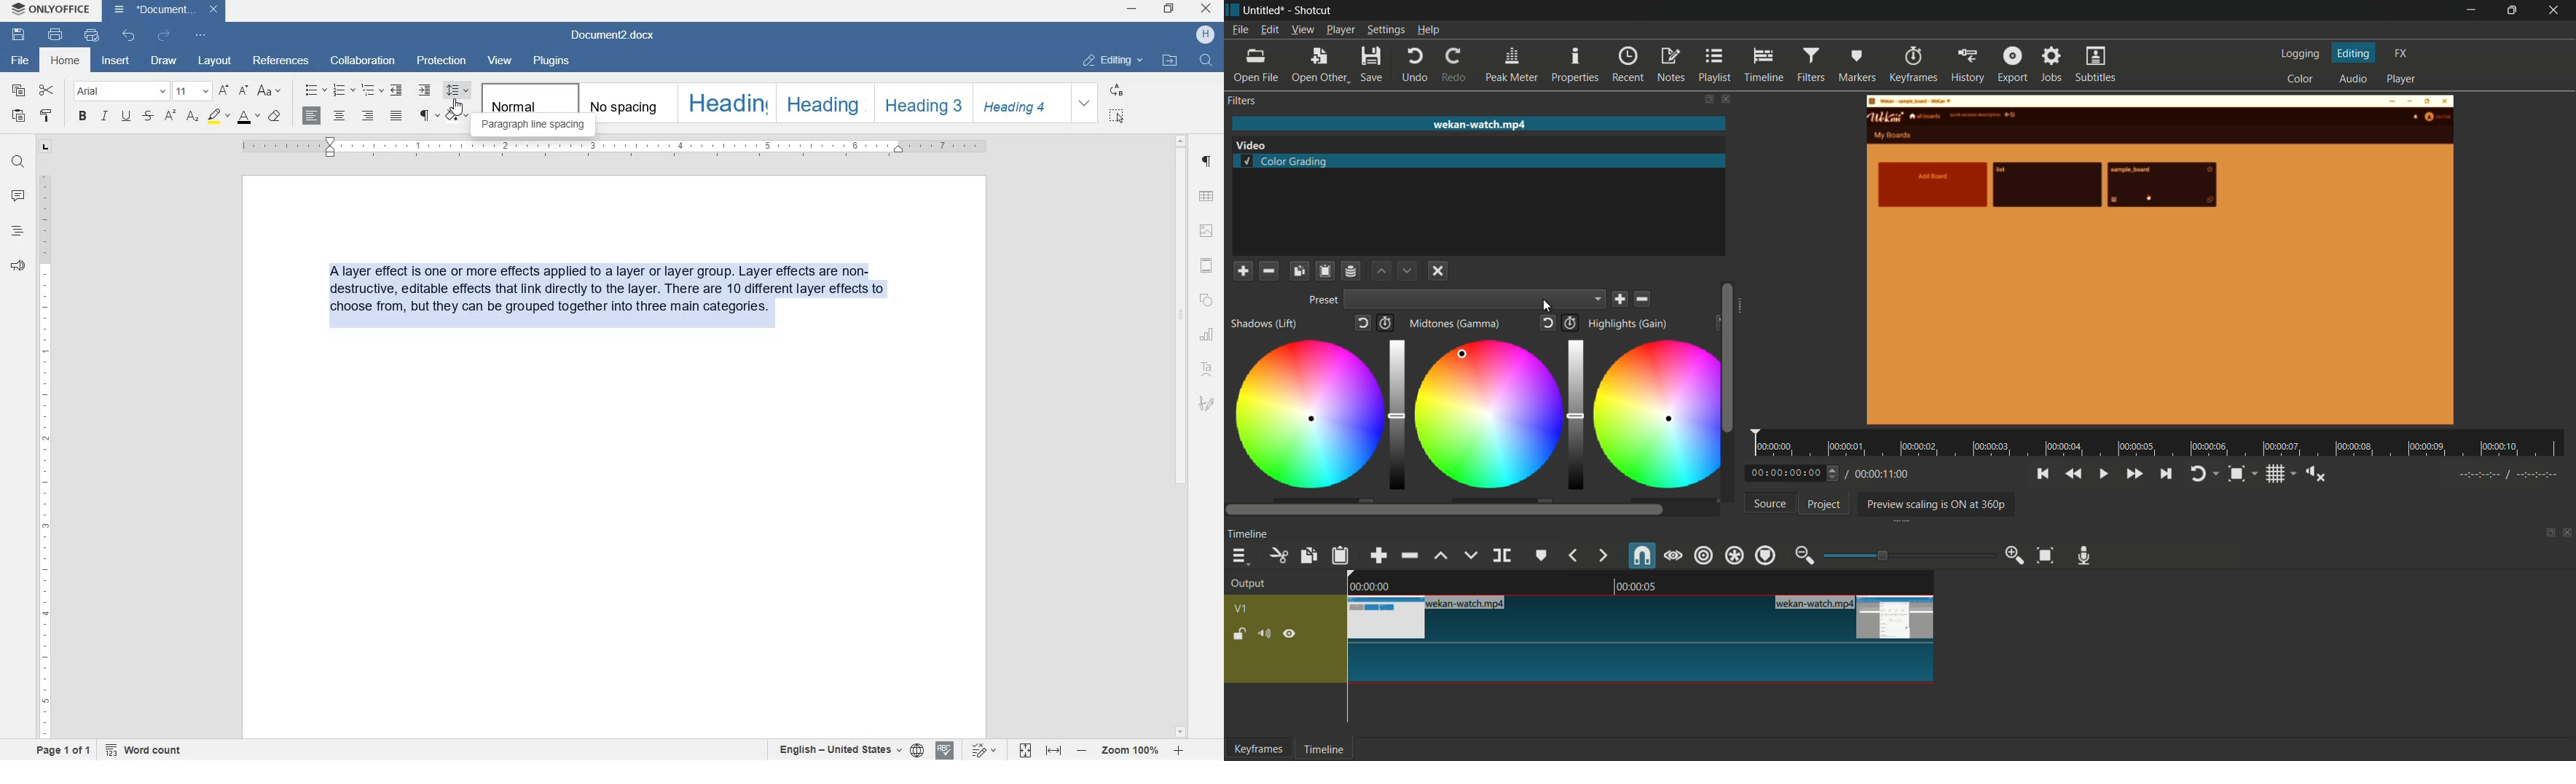 The image size is (2576, 784). What do you see at coordinates (1385, 30) in the screenshot?
I see `settings menu` at bounding box center [1385, 30].